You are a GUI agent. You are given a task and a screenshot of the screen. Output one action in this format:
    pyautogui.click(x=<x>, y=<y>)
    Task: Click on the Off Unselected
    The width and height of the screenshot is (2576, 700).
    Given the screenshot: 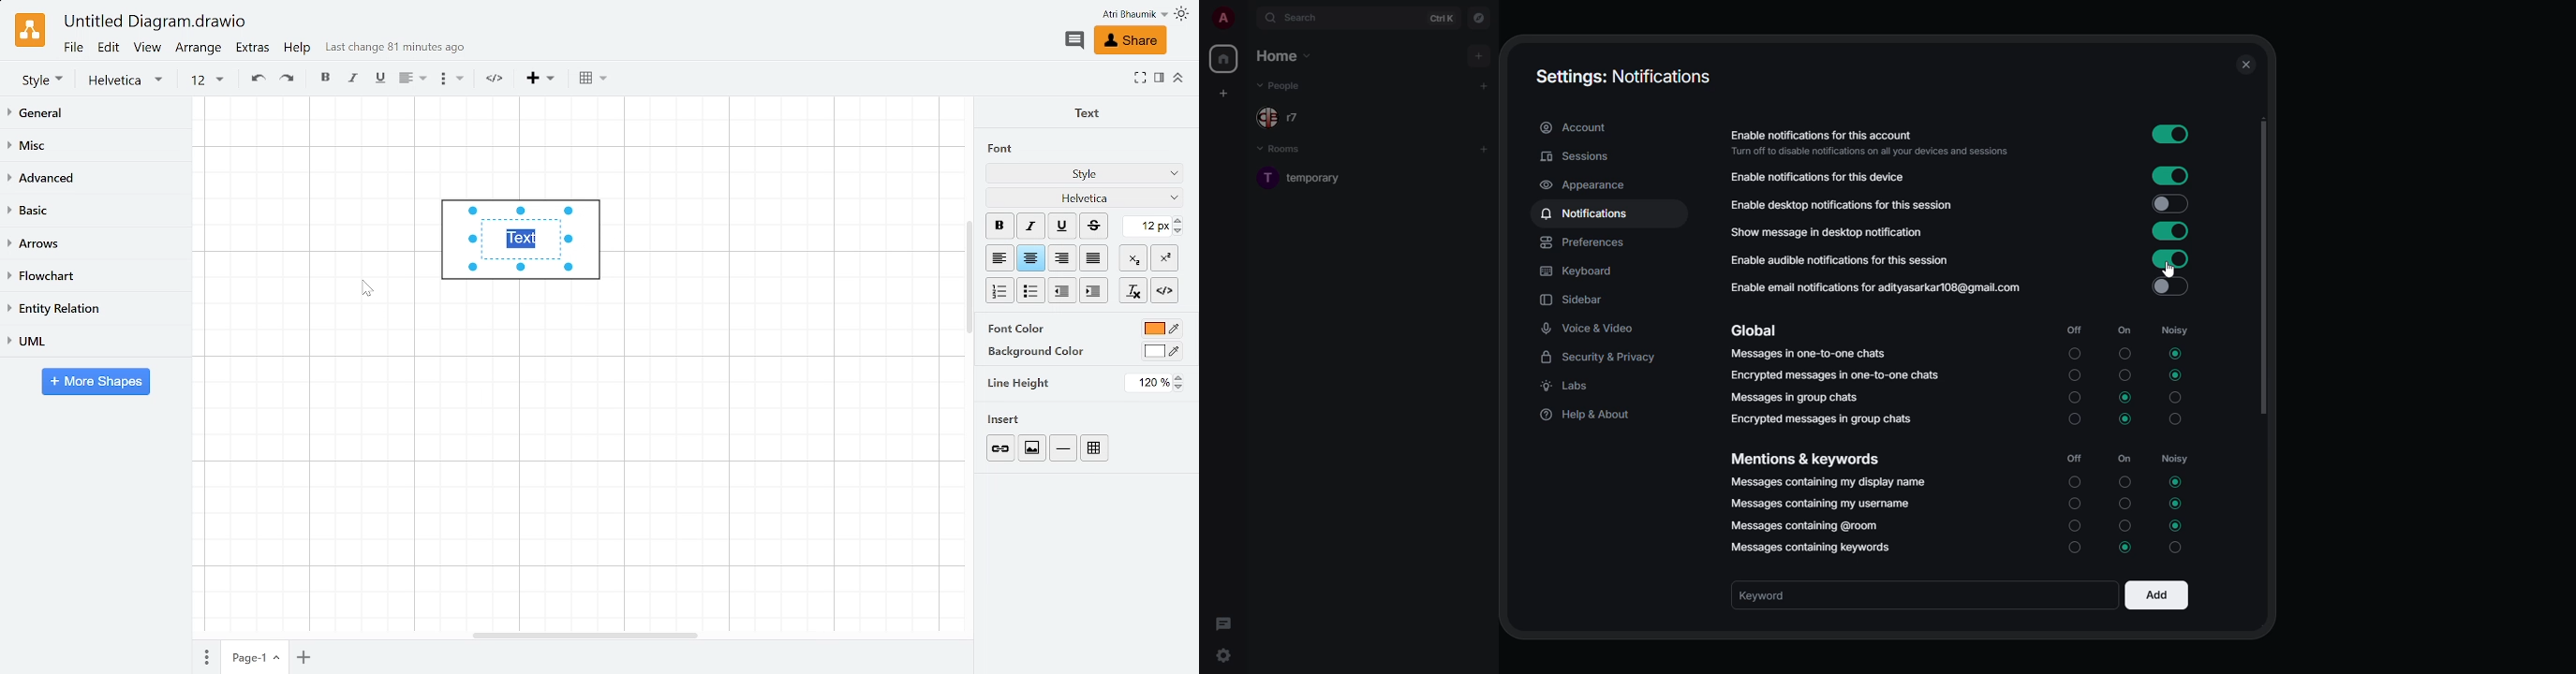 What is the action you would take?
    pyautogui.click(x=2076, y=398)
    